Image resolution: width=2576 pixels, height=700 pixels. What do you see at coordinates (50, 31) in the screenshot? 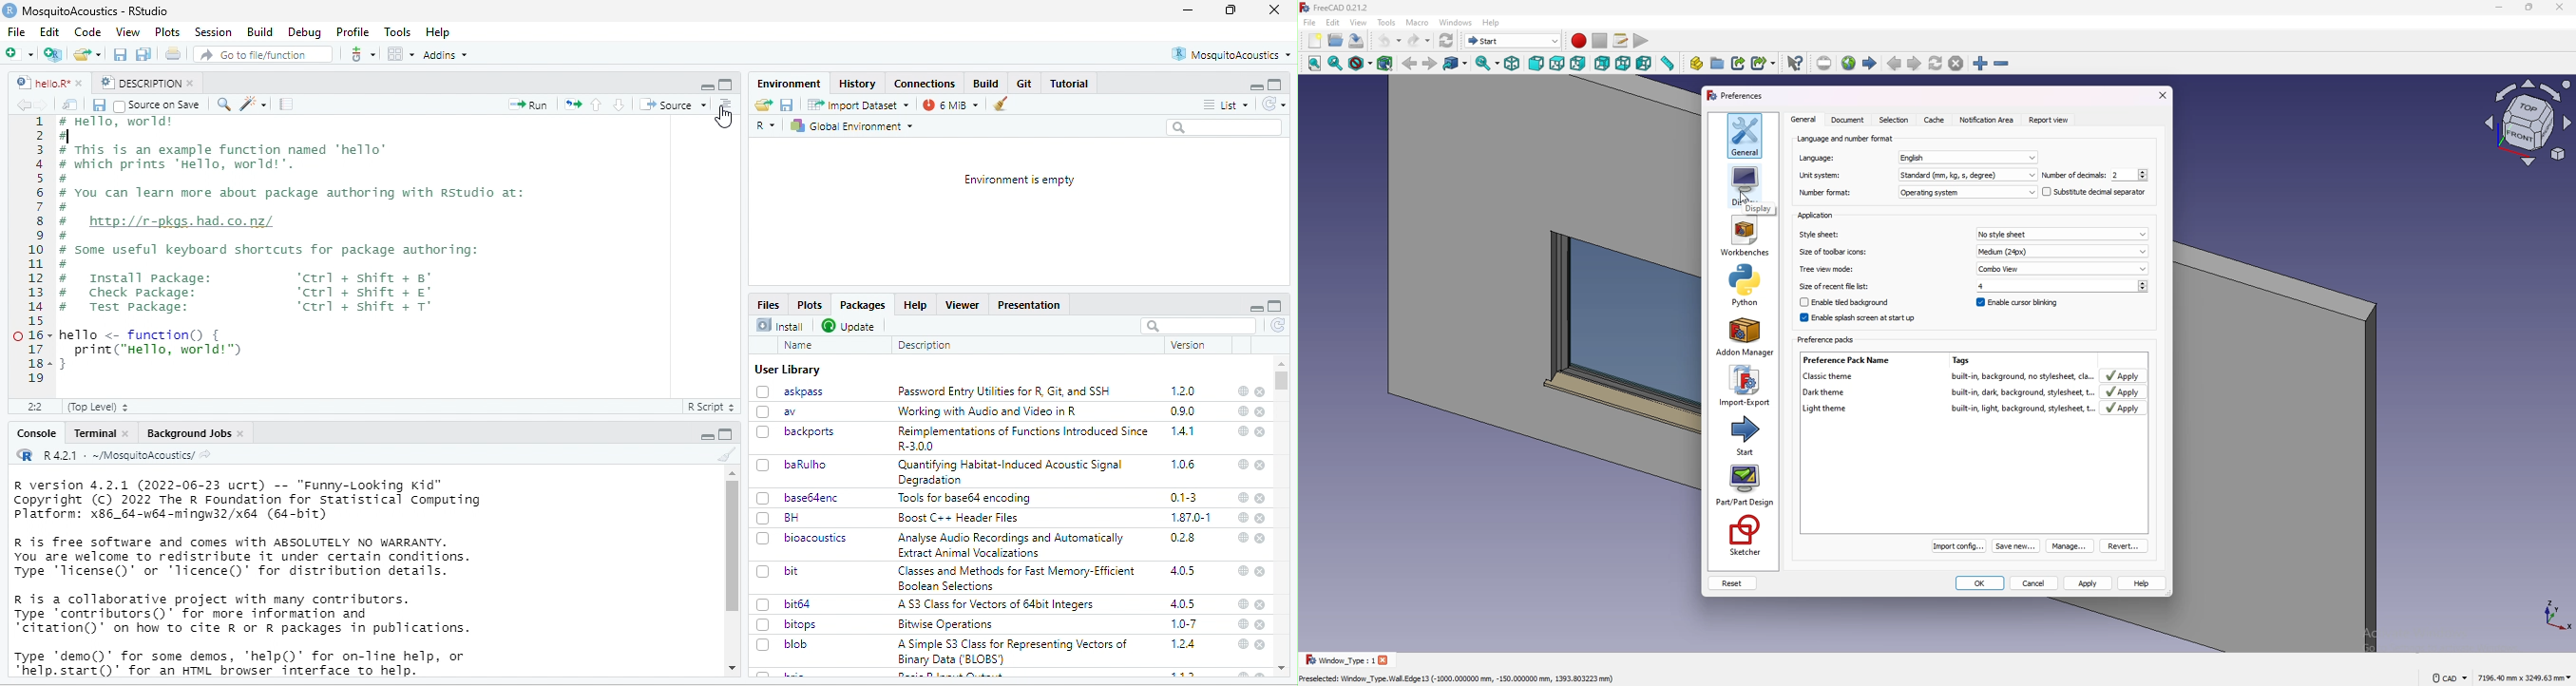
I see `Edit` at bounding box center [50, 31].